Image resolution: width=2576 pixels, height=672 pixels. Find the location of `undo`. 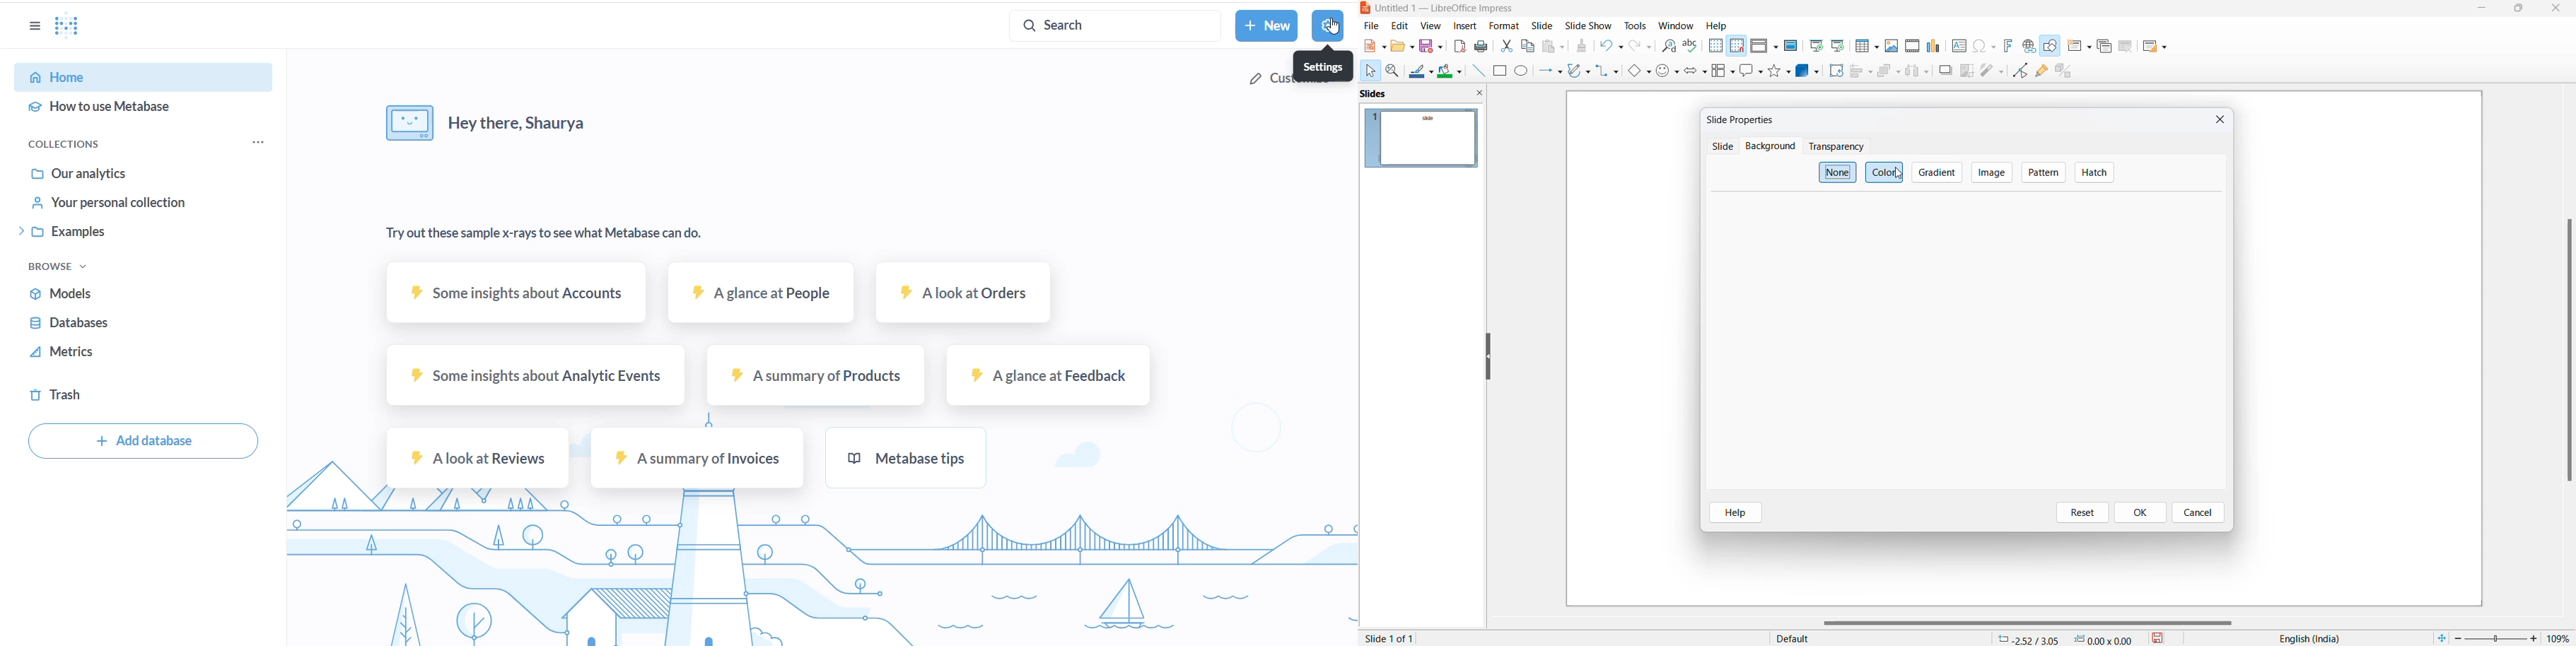

undo is located at coordinates (1614, 48).